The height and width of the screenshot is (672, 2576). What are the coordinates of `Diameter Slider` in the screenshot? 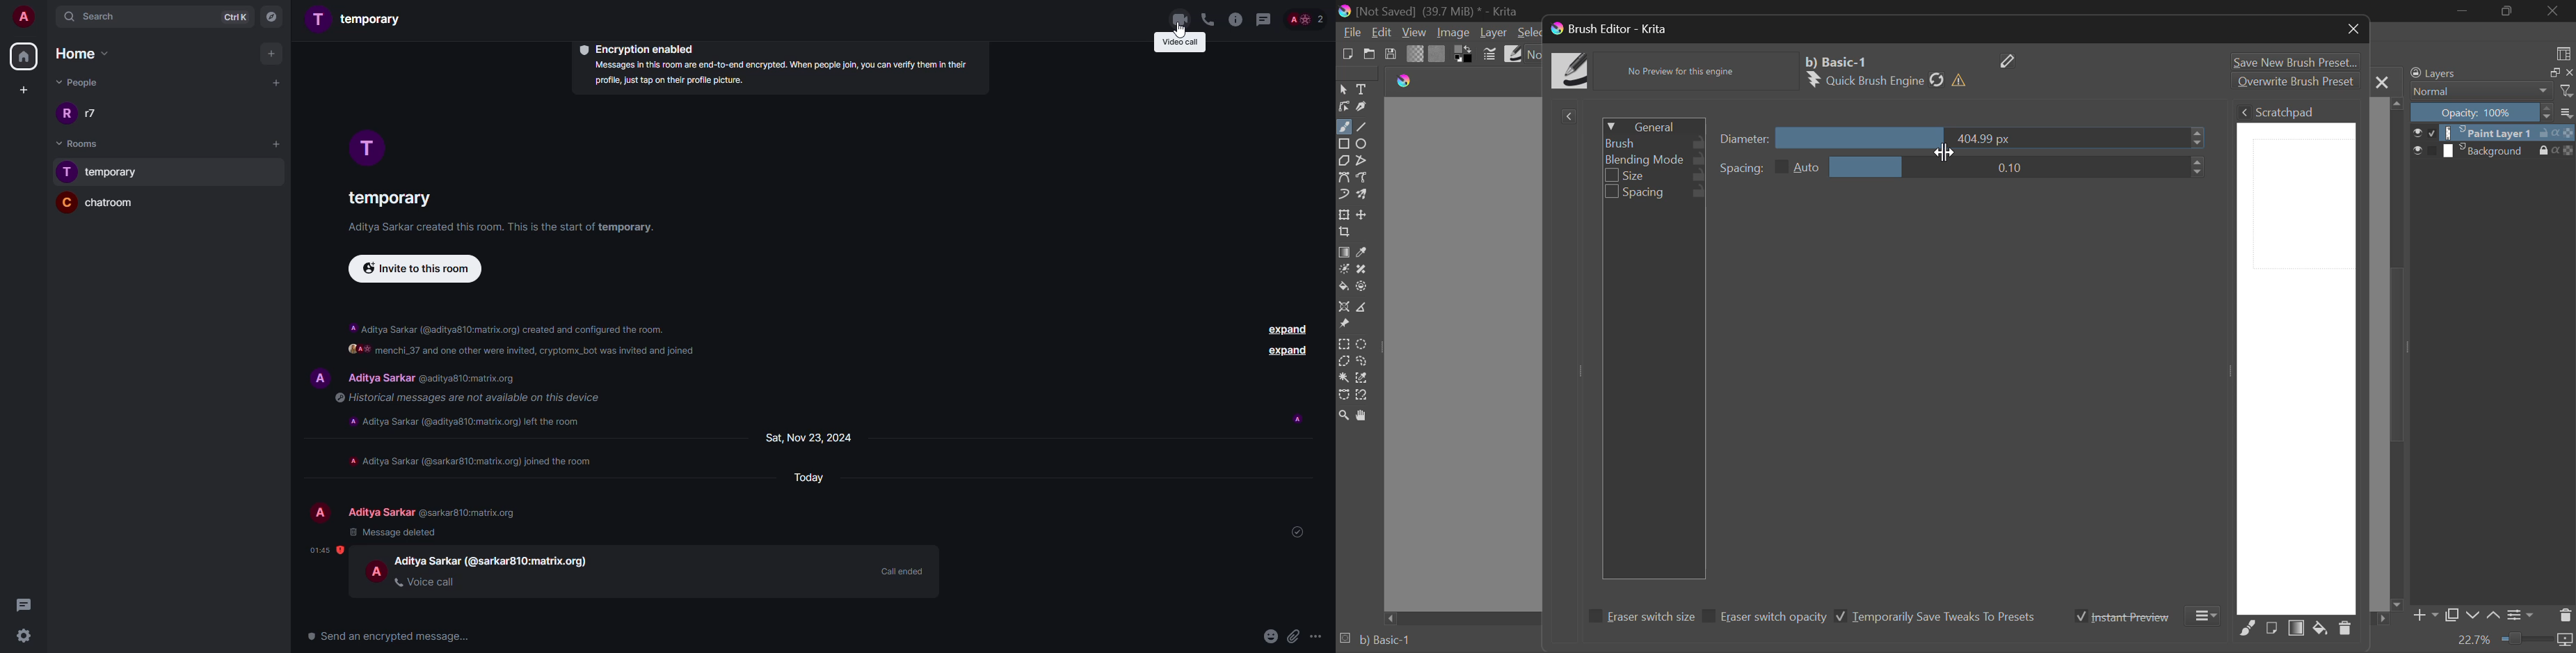 It's located at (1746, 138).